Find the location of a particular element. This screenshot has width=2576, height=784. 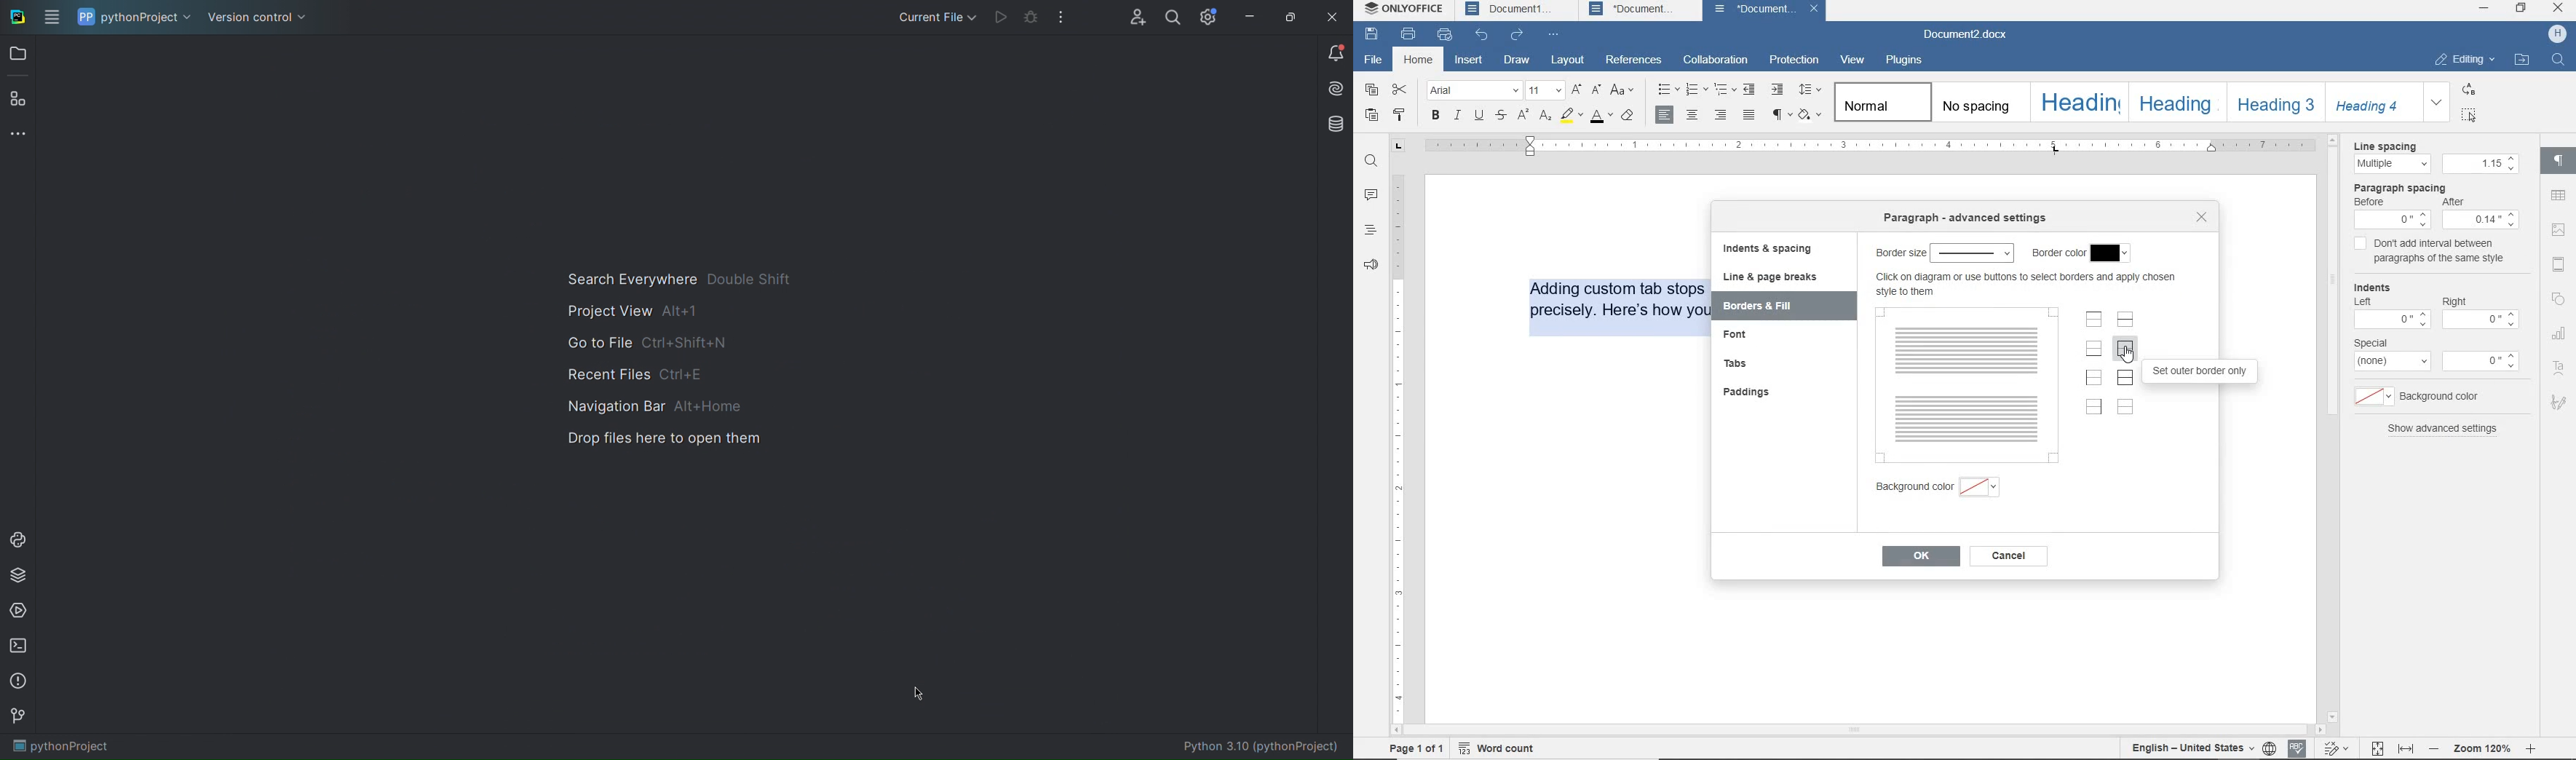

bold is located at coordinates (1436, 116).